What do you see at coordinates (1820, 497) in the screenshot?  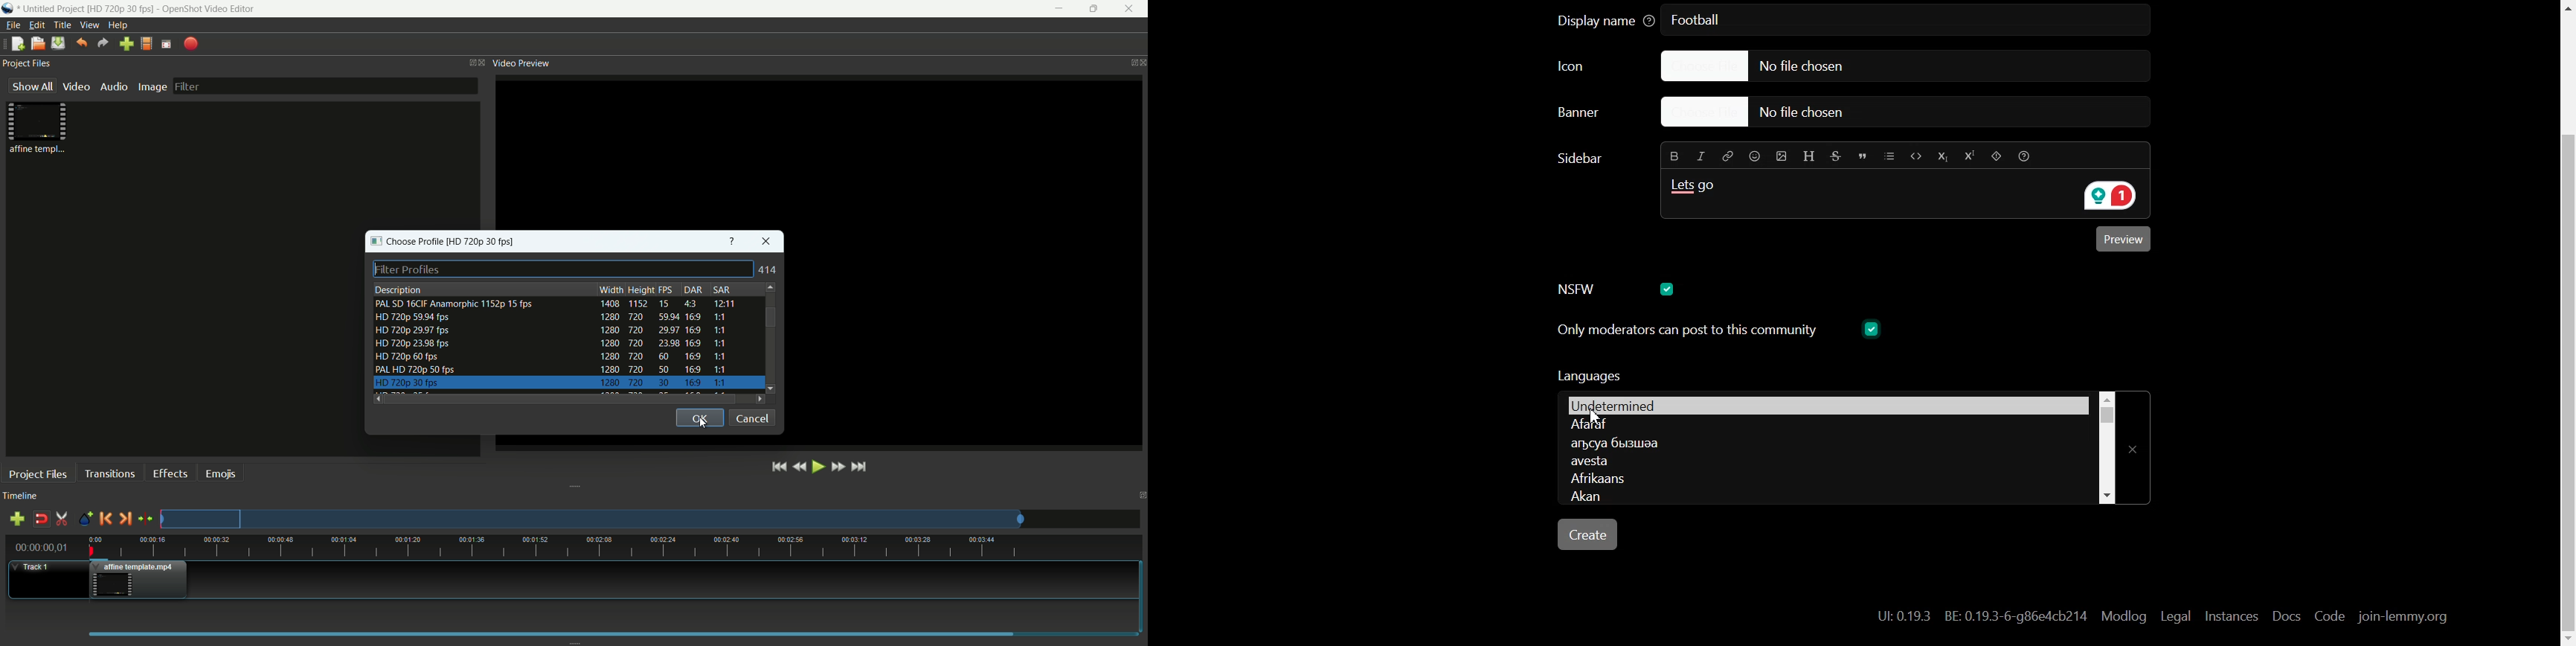 I see `Language` at bounding box center [1820, 497].